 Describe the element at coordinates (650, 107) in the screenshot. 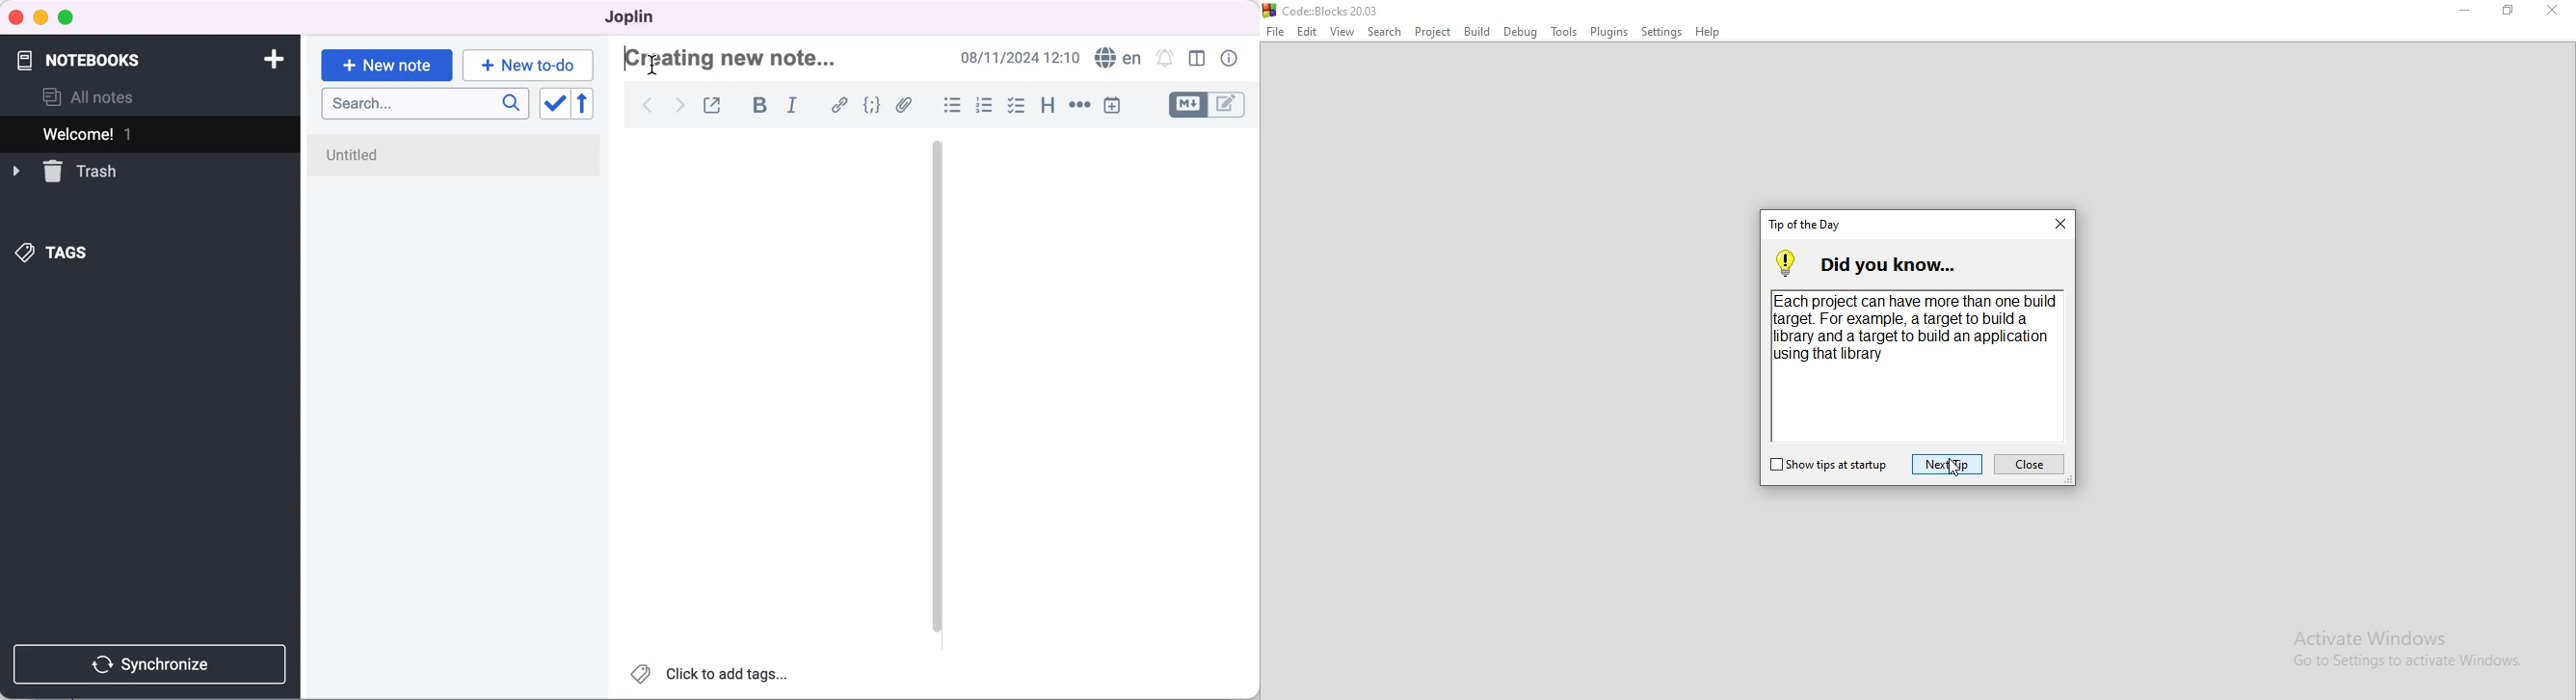

I see `back` at that location.